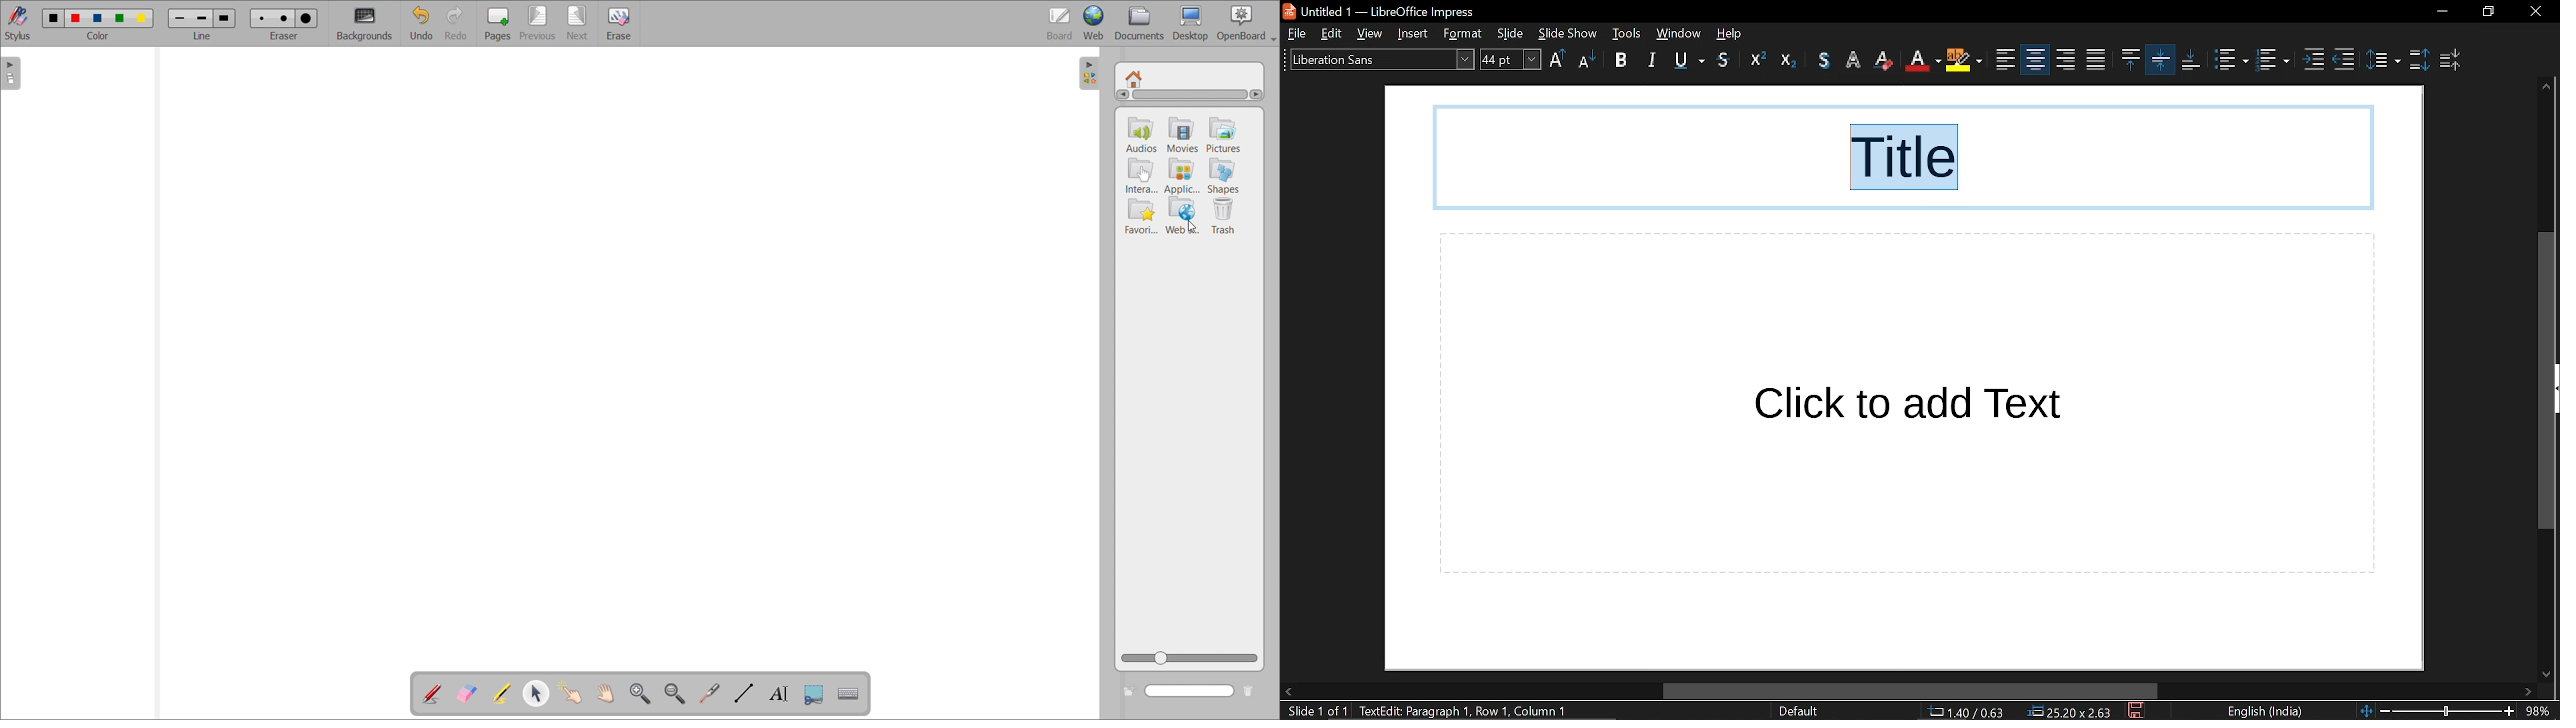 Image resolution: width=2576 pixels, height=728 pixels. Describe the element at coordinates (2230, 60) in the screenshot. I see `toggle unordered list` at that location.